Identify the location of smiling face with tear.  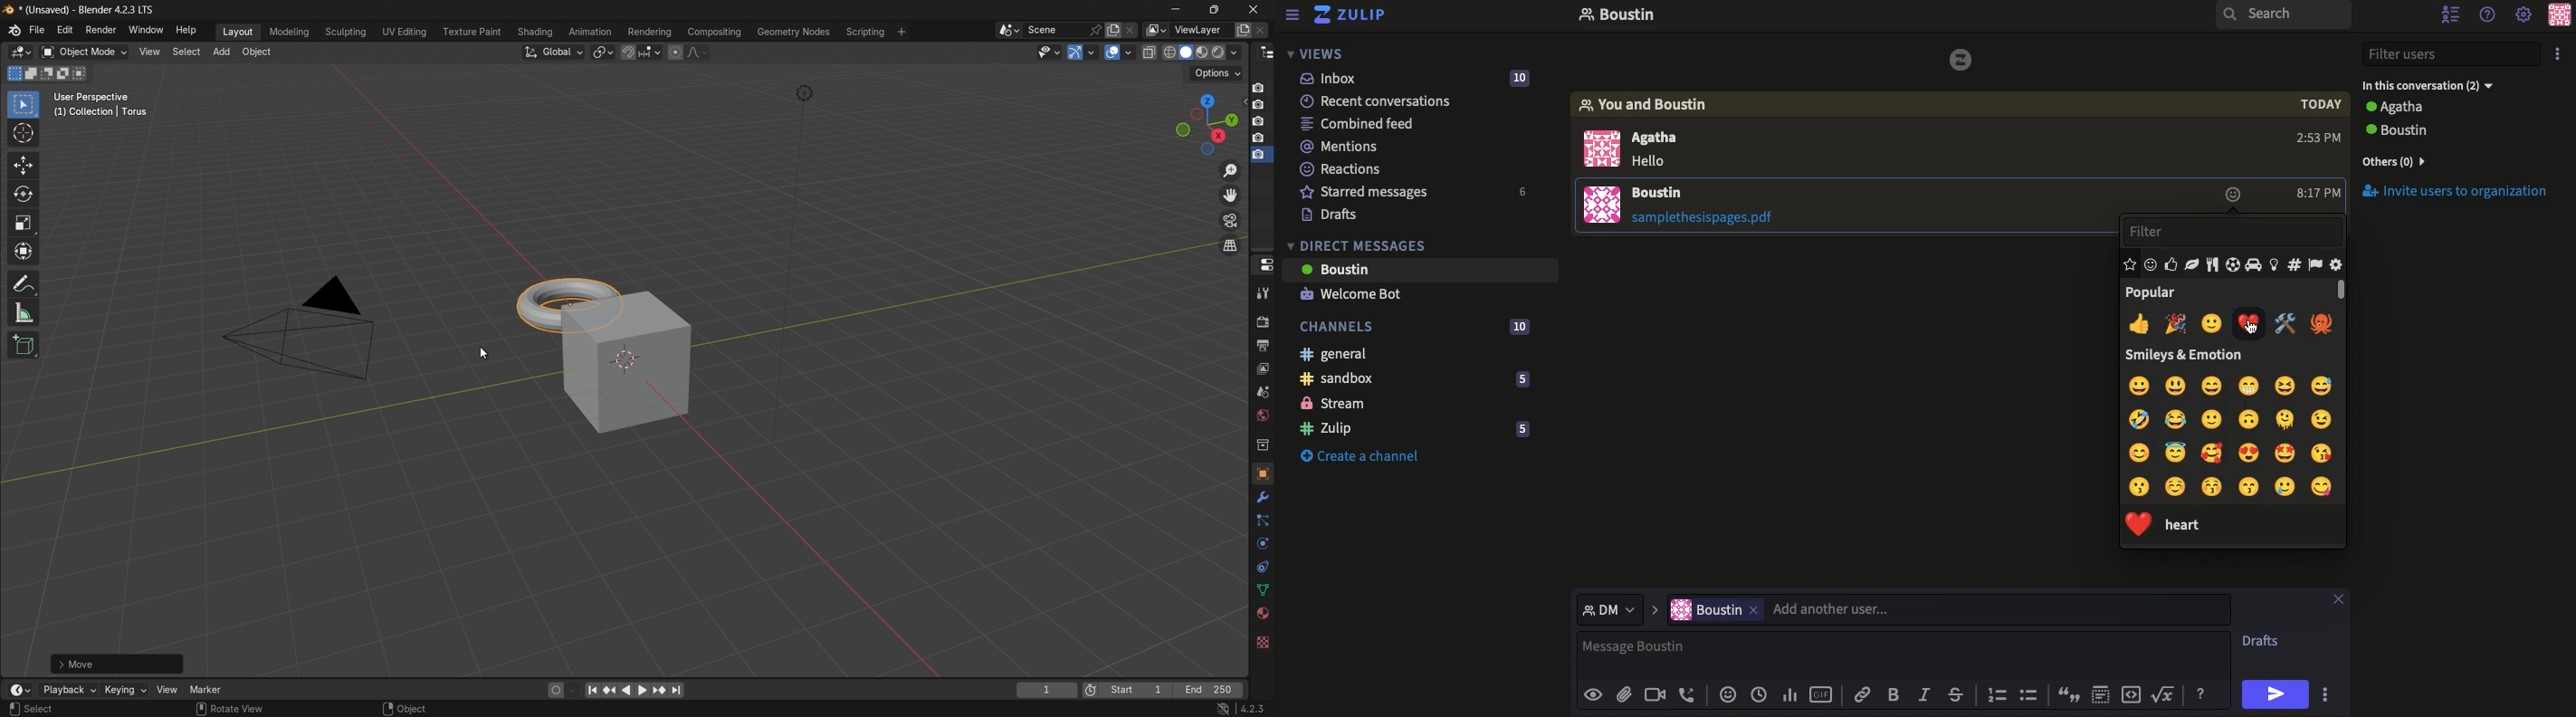
(2288, 486).